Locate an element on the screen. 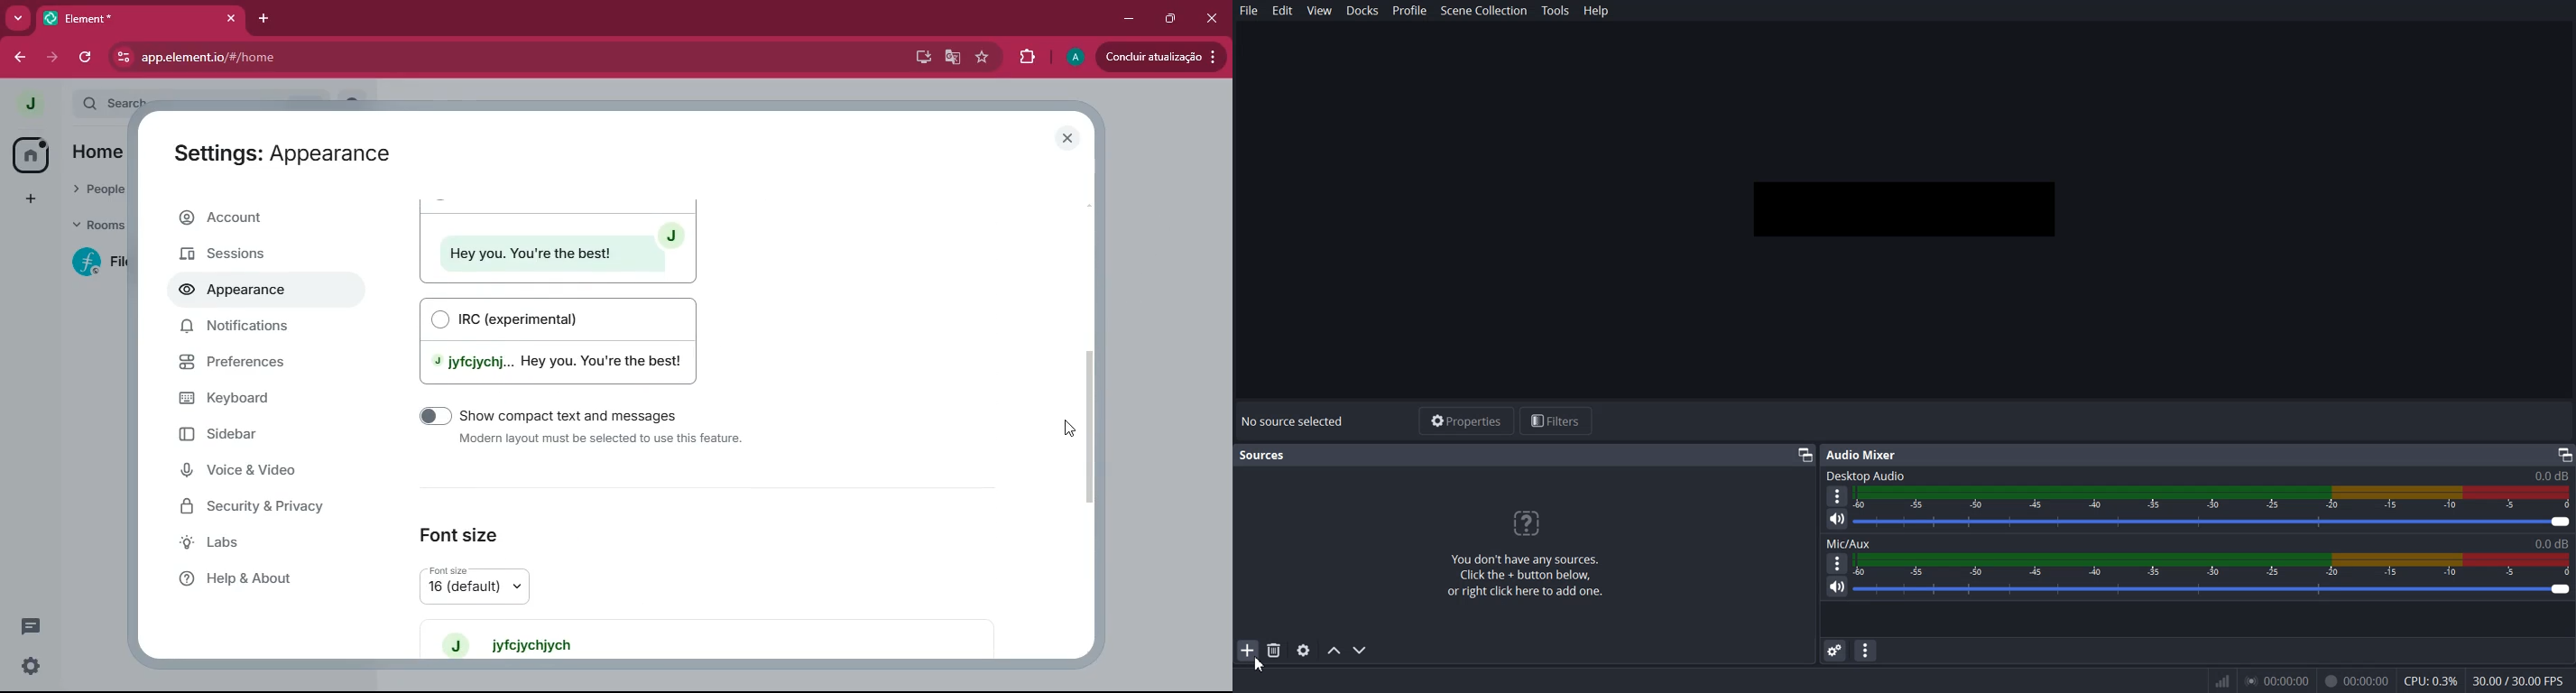 The image size is (2576, 700). Mute is located at coordinates (1837, 519).